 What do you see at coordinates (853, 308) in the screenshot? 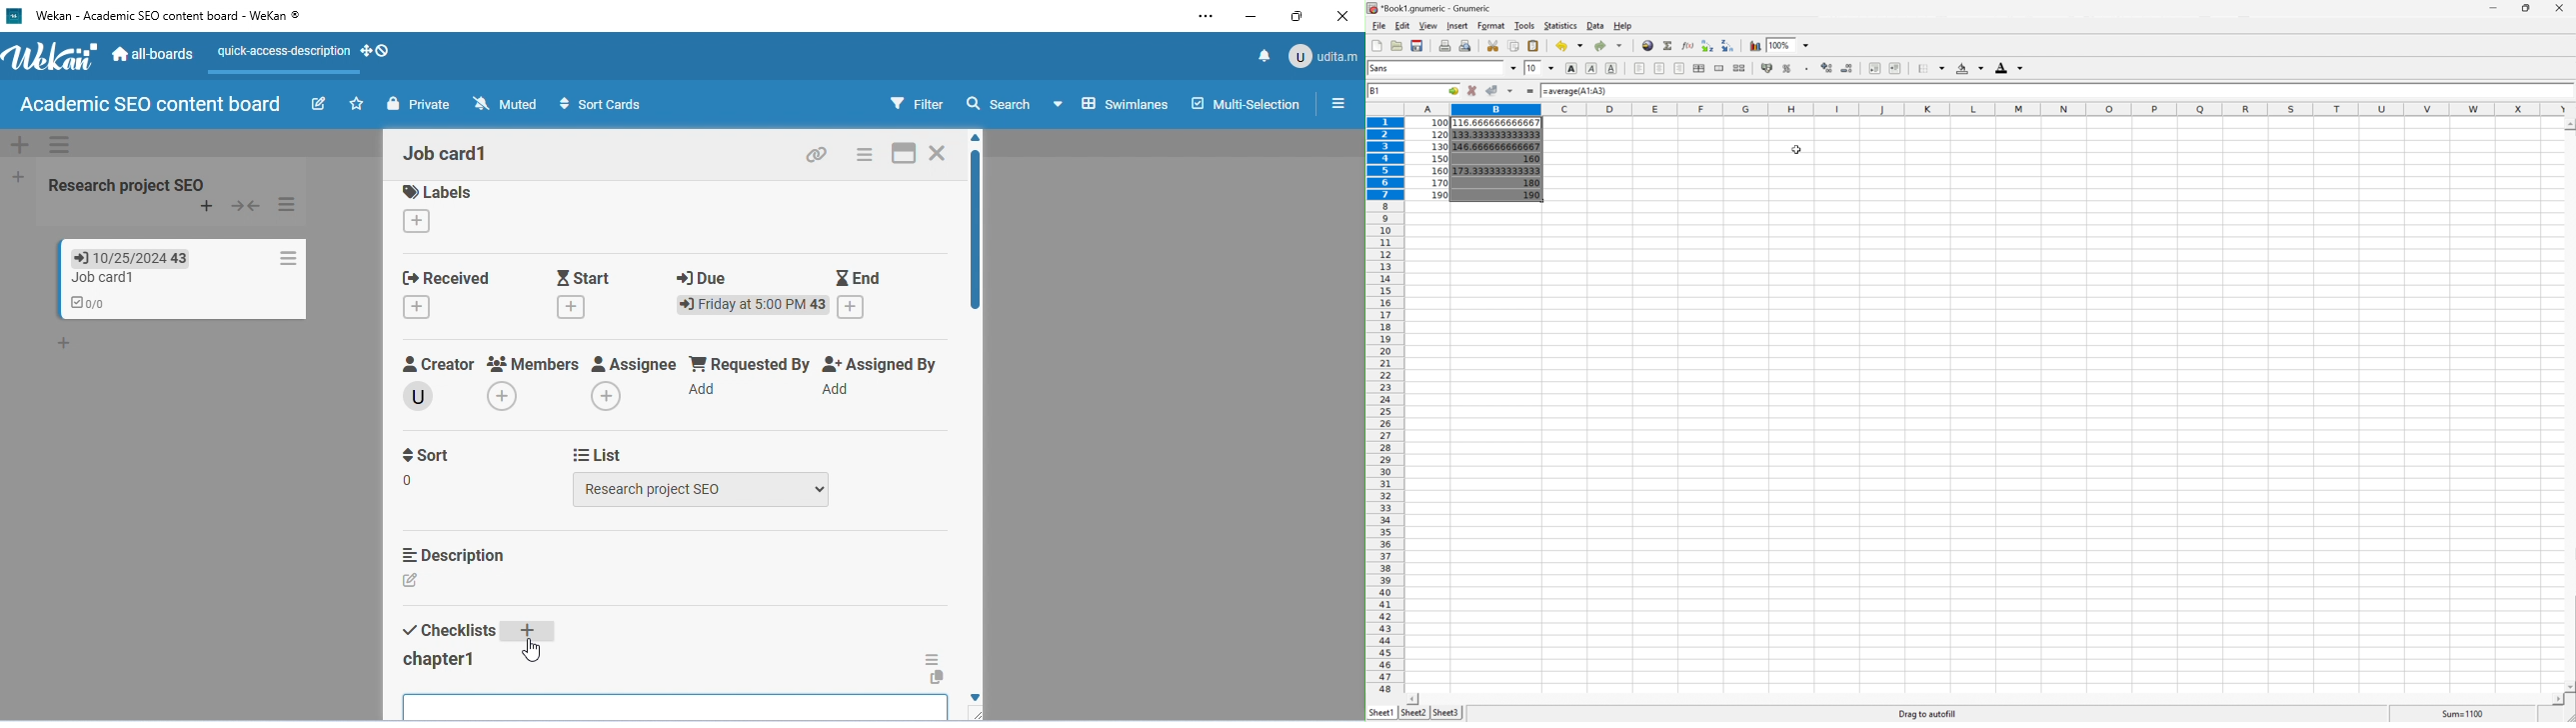
I see `add end date` at bounding box center [853, 308].